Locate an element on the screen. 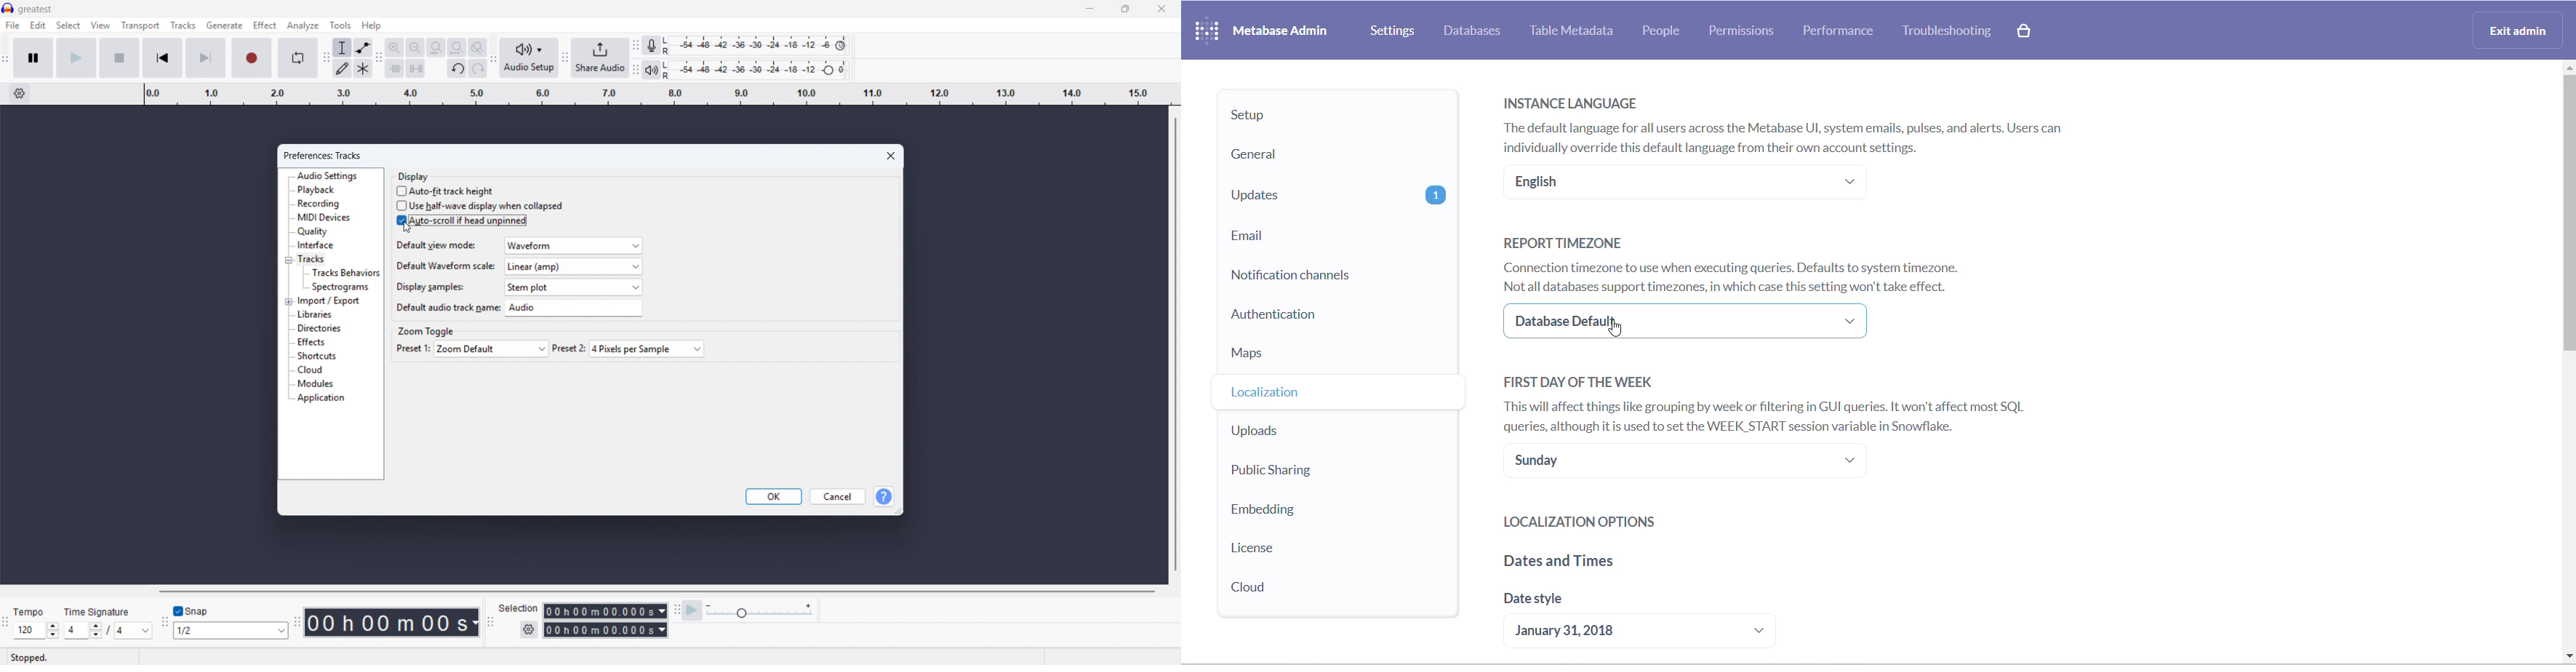  effect  is located at coordinates (265, 25).